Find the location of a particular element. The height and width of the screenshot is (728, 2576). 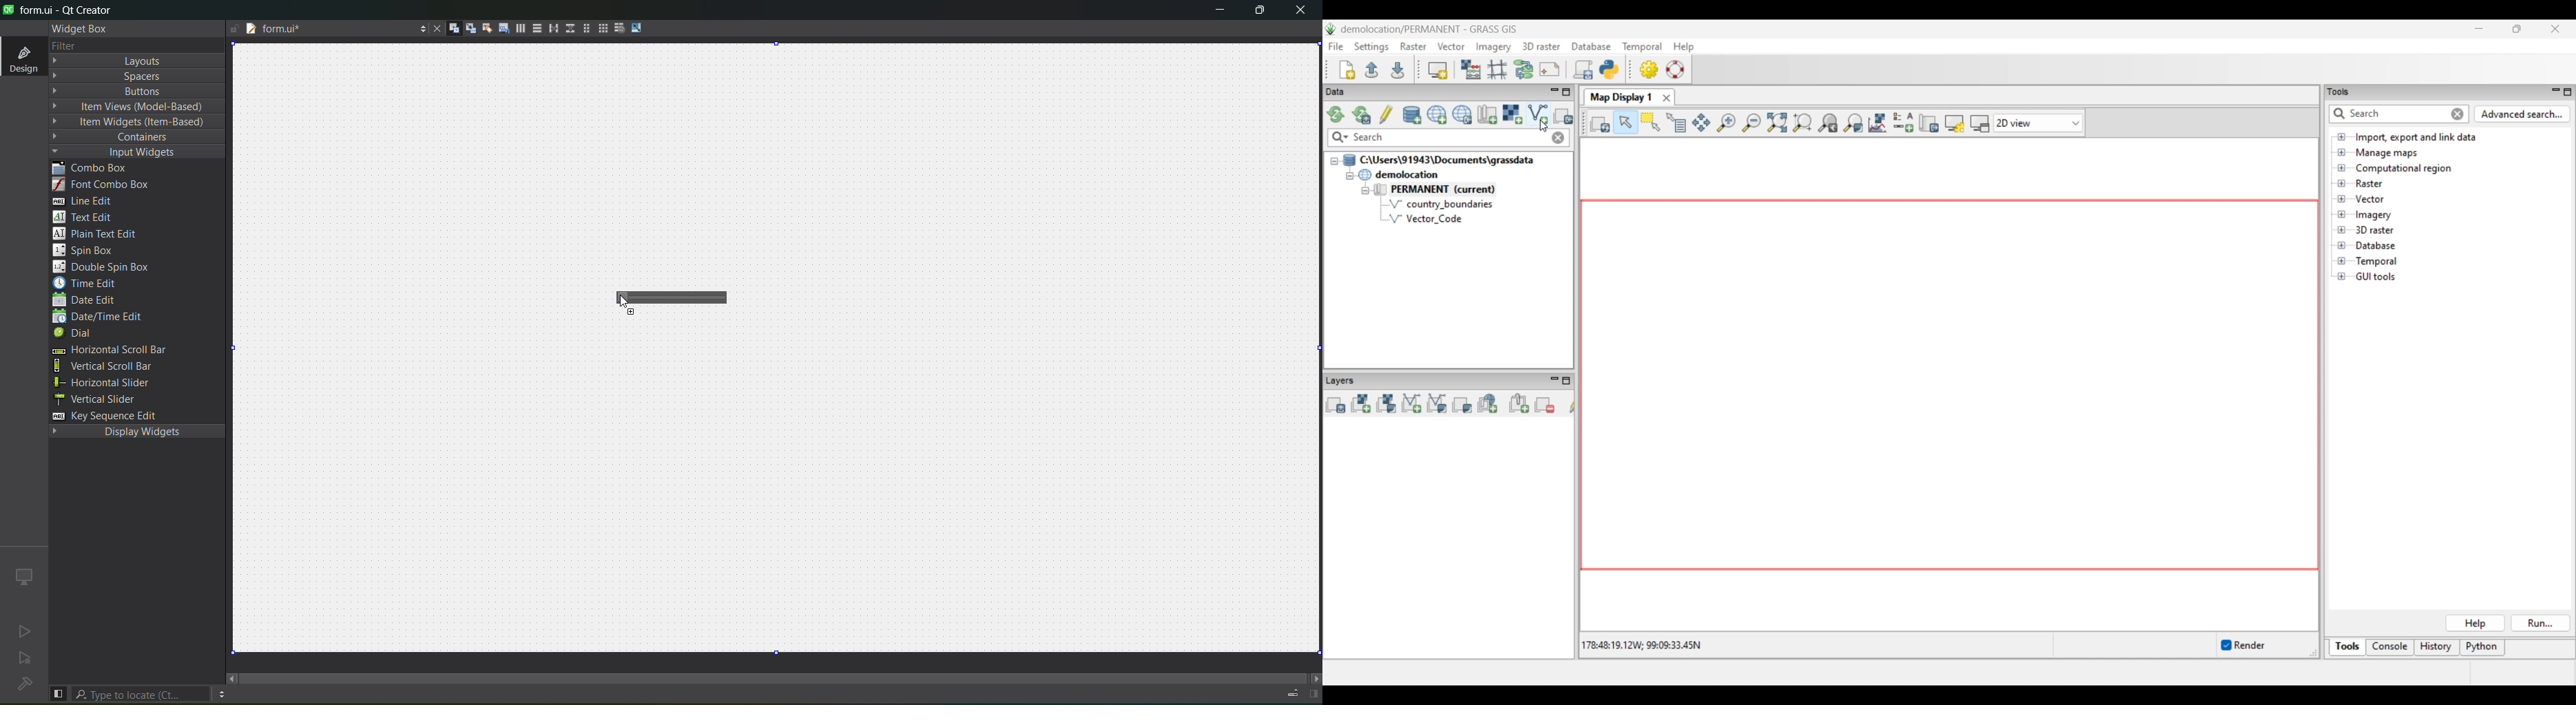

horizontal slider is located at coordinates (107, 384).